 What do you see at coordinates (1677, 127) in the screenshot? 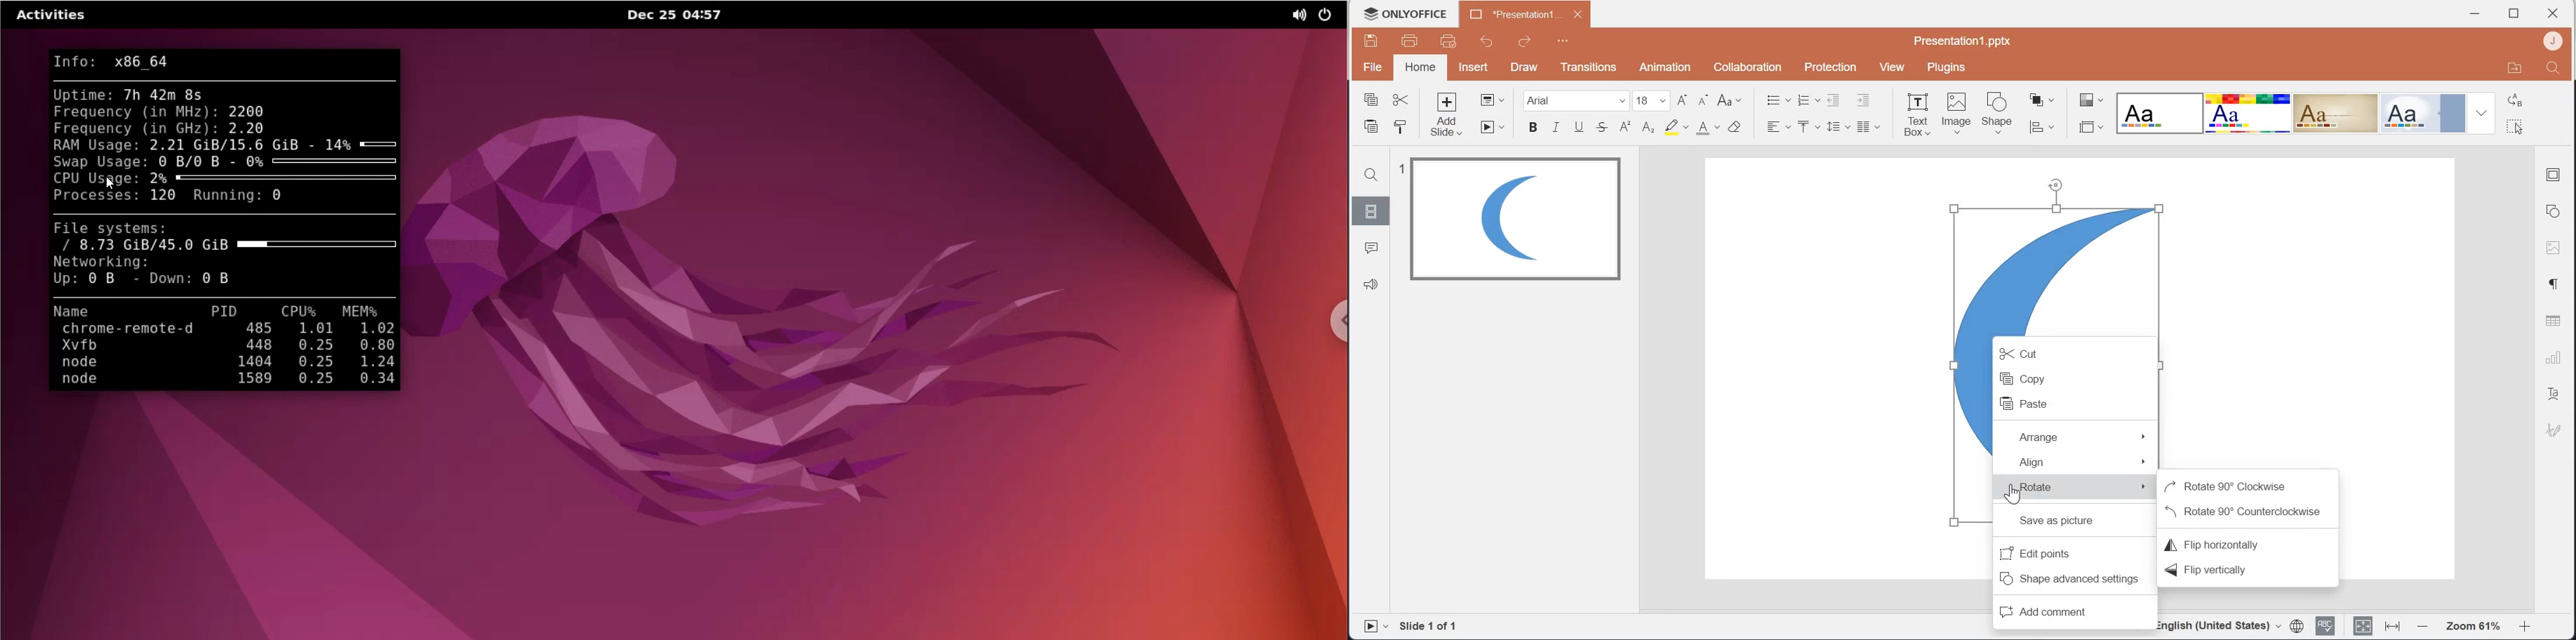
I see `Highlight color` at bounding box center [1677, 127].